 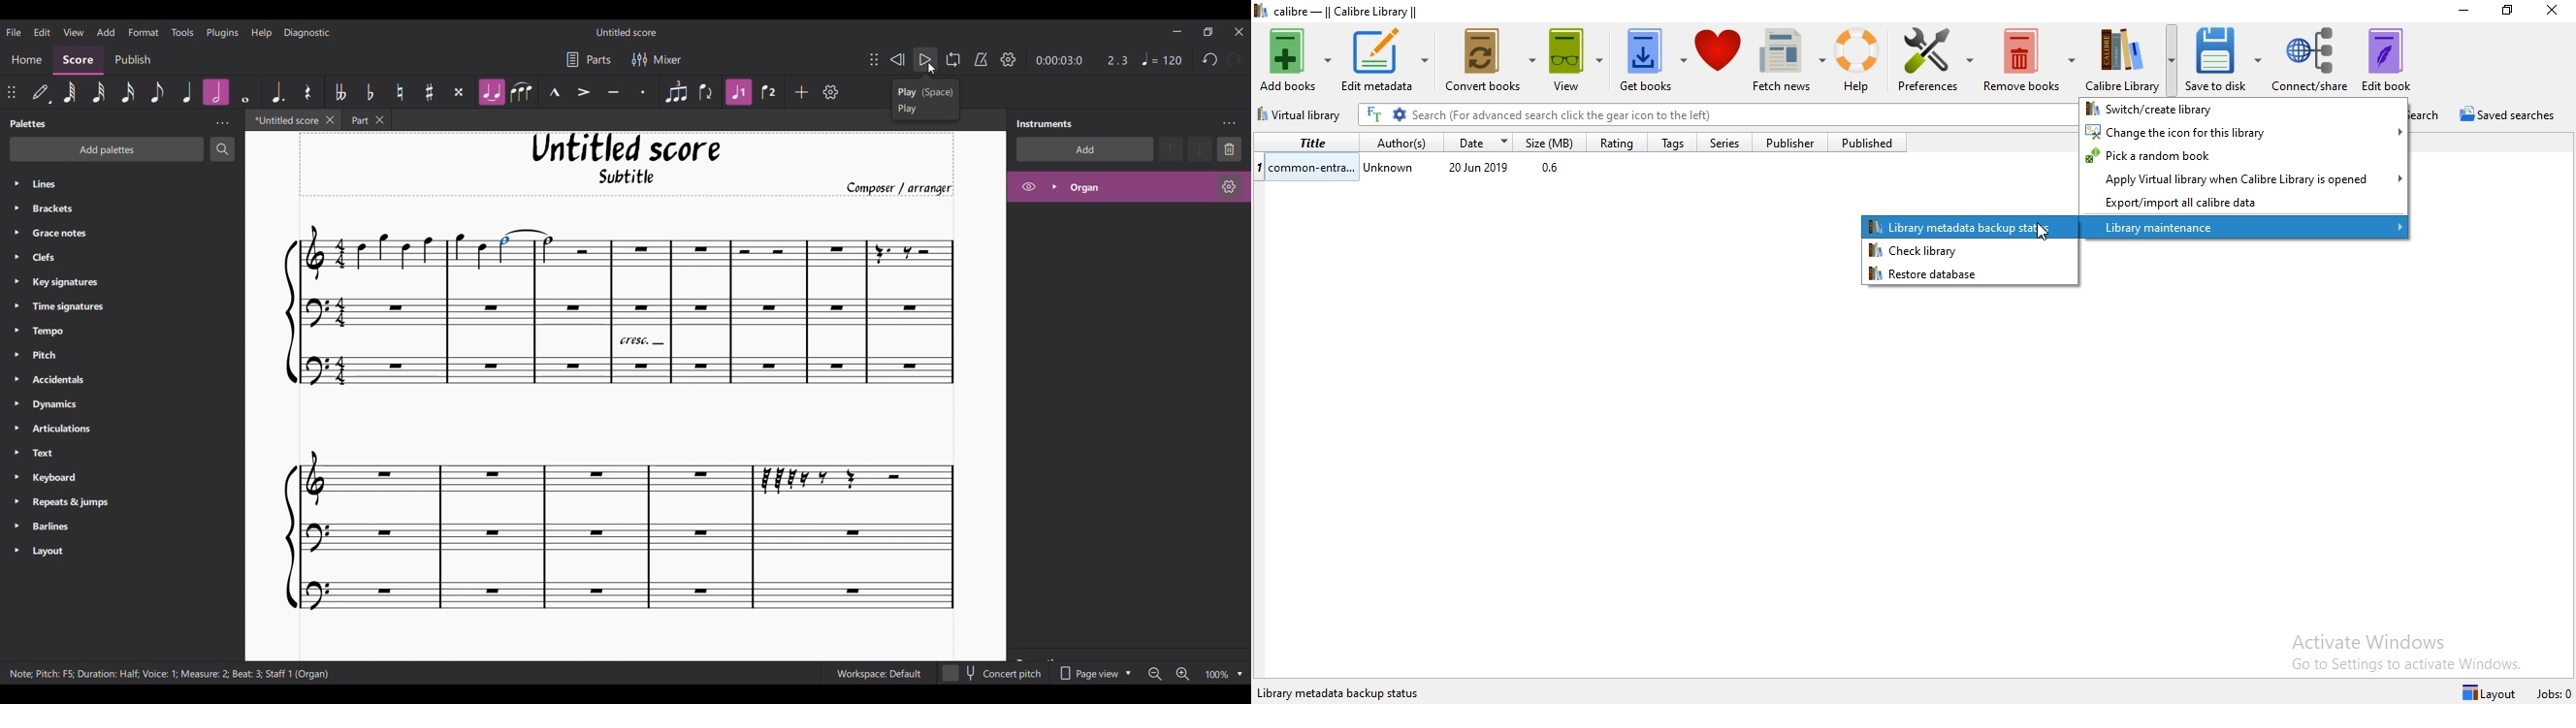 I want to click on Edit metadata, so click(x=1385, y=61).